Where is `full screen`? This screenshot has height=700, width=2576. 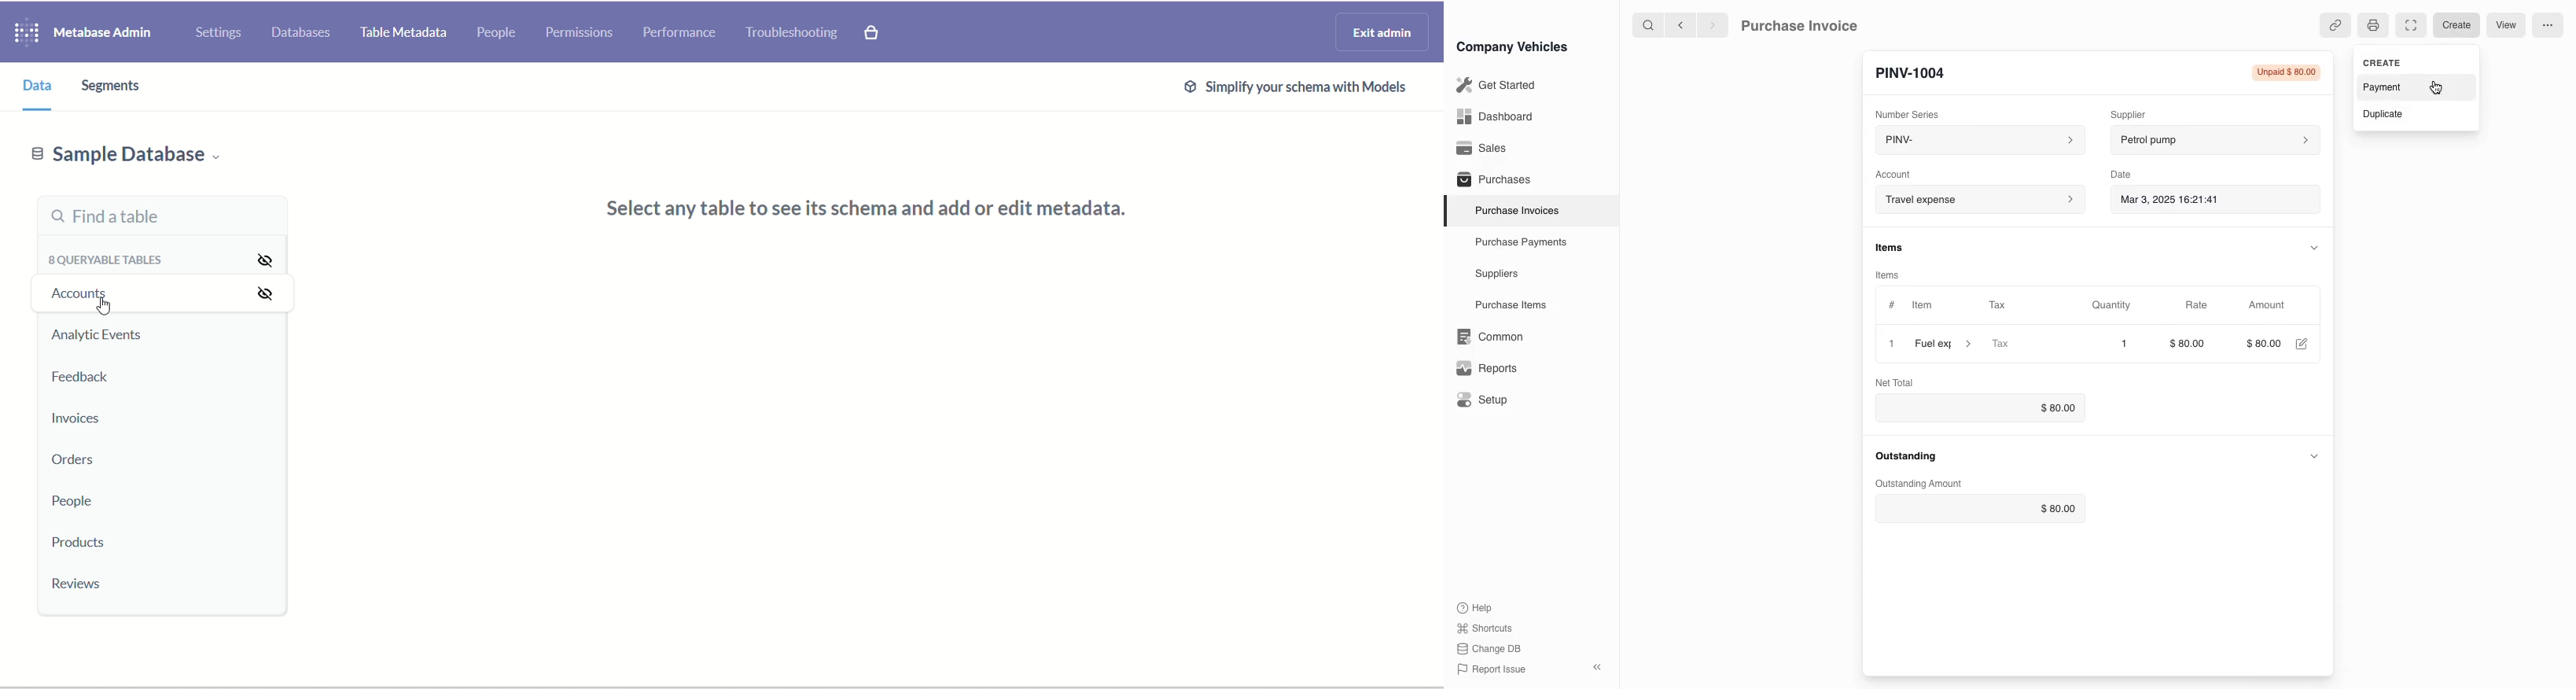
full screen is located at coordinates (2409, 25).